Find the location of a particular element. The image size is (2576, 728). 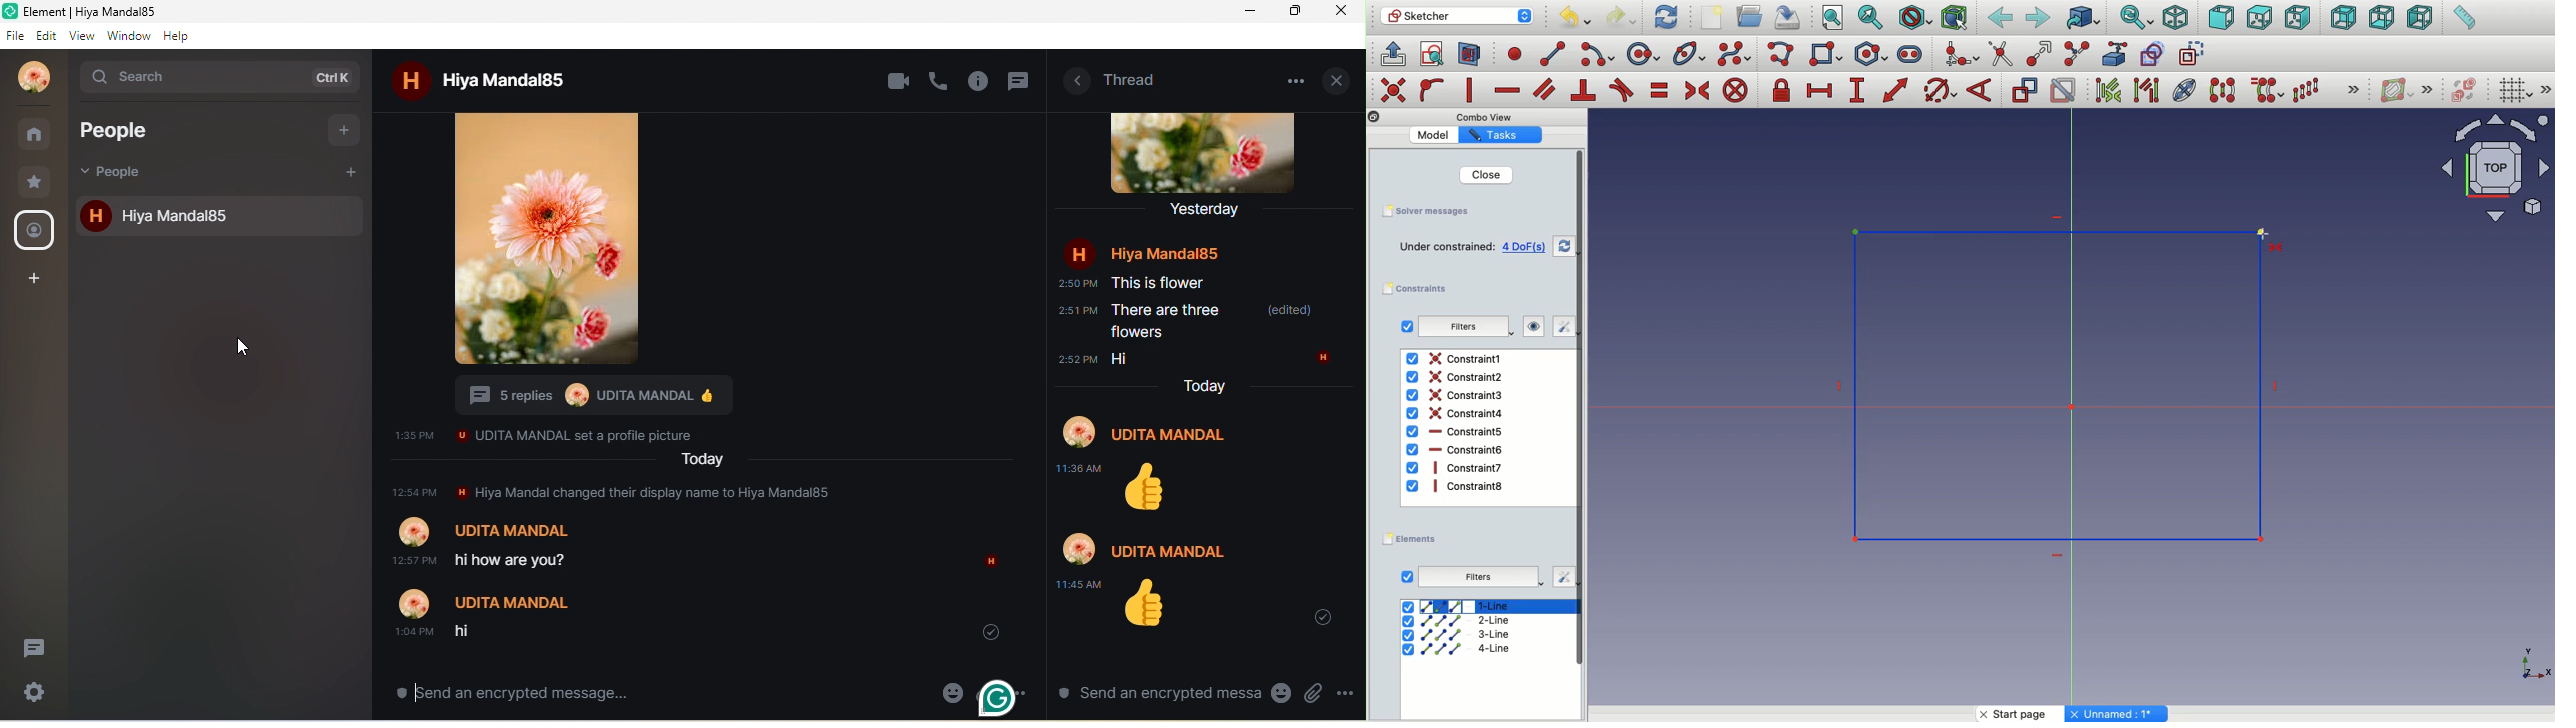

thread is located at coordinates (1133, 79).